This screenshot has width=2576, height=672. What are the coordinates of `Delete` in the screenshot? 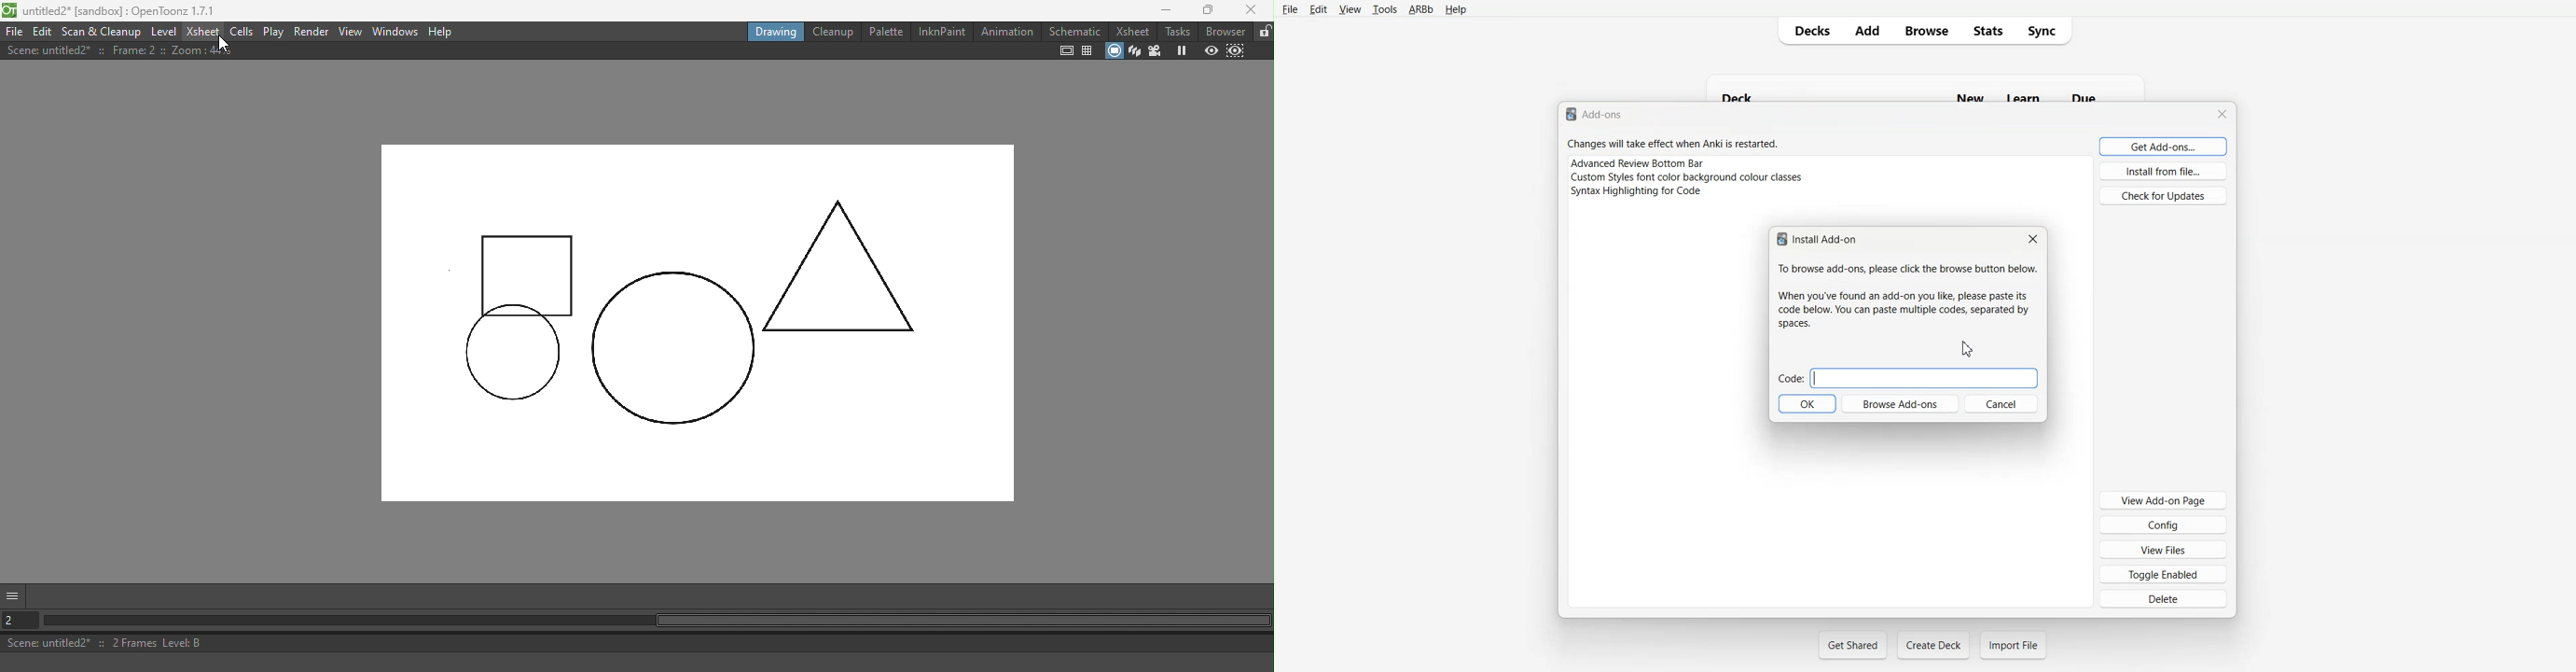 It's located at (2163, 599).